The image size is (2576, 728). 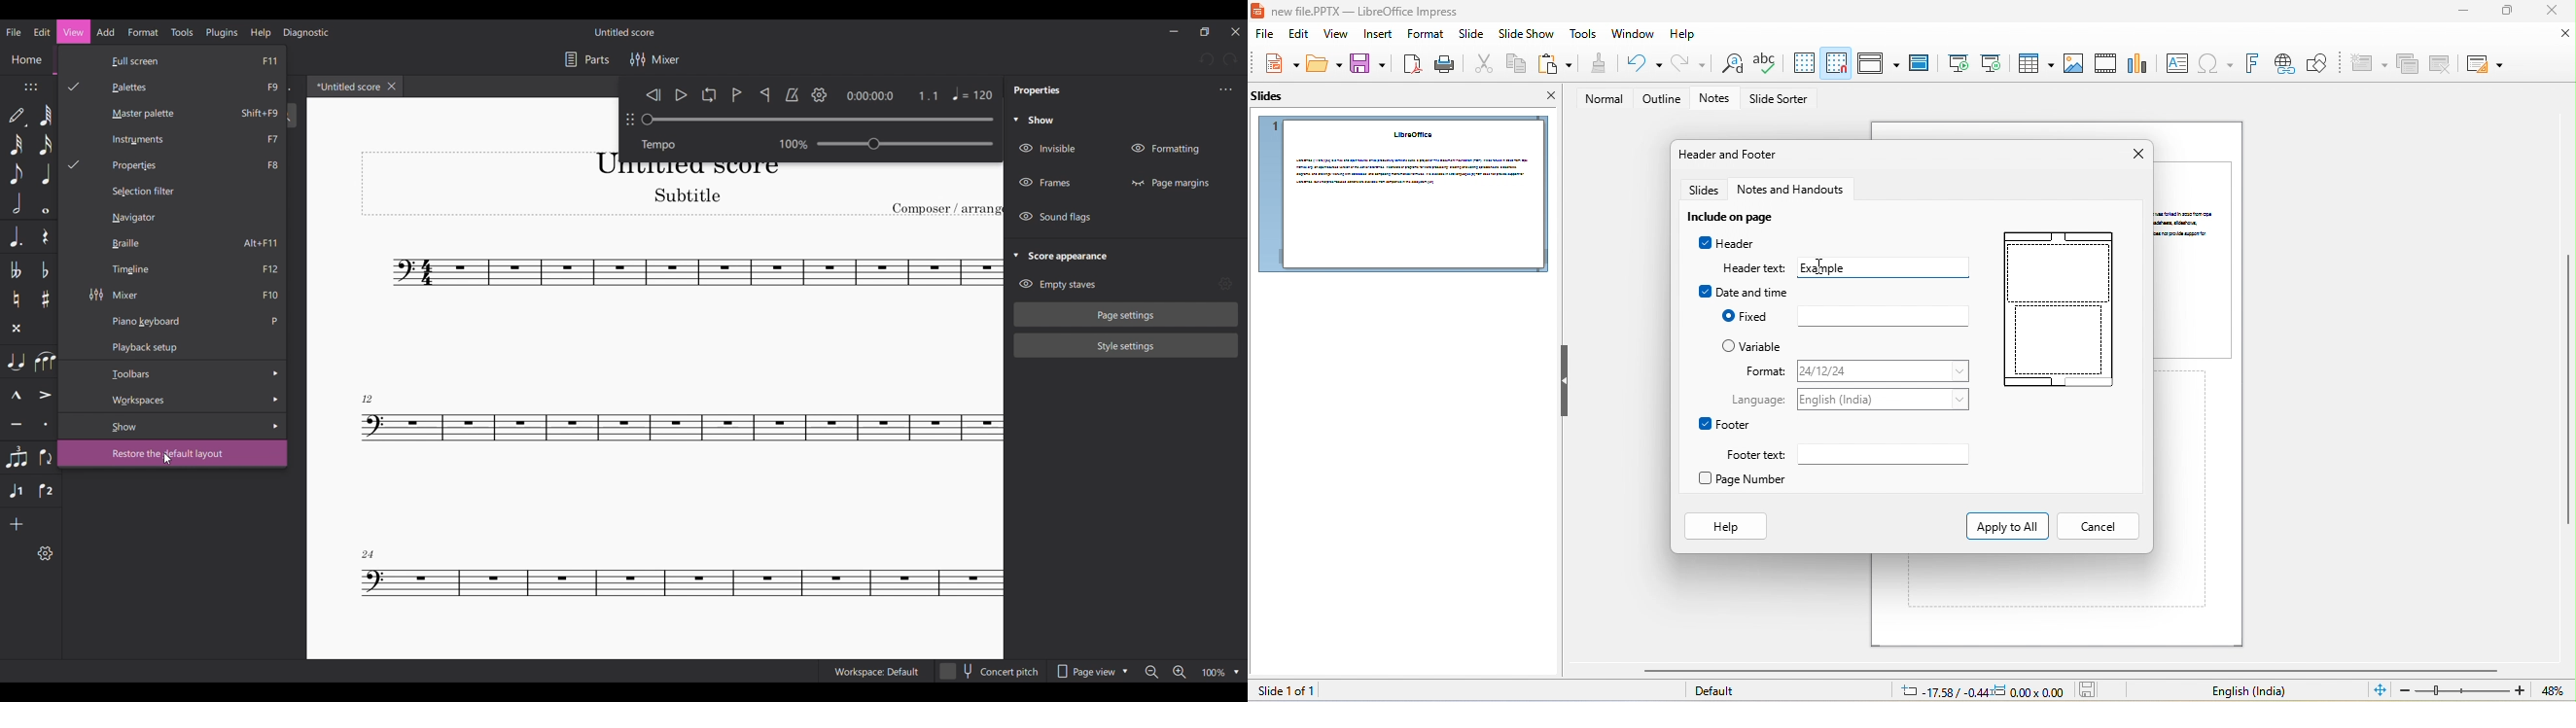 What do you see at coordinates (179, 115) in the screenshot?
I see `Master palette   Shift+F9` at bounding box center [179, 115].